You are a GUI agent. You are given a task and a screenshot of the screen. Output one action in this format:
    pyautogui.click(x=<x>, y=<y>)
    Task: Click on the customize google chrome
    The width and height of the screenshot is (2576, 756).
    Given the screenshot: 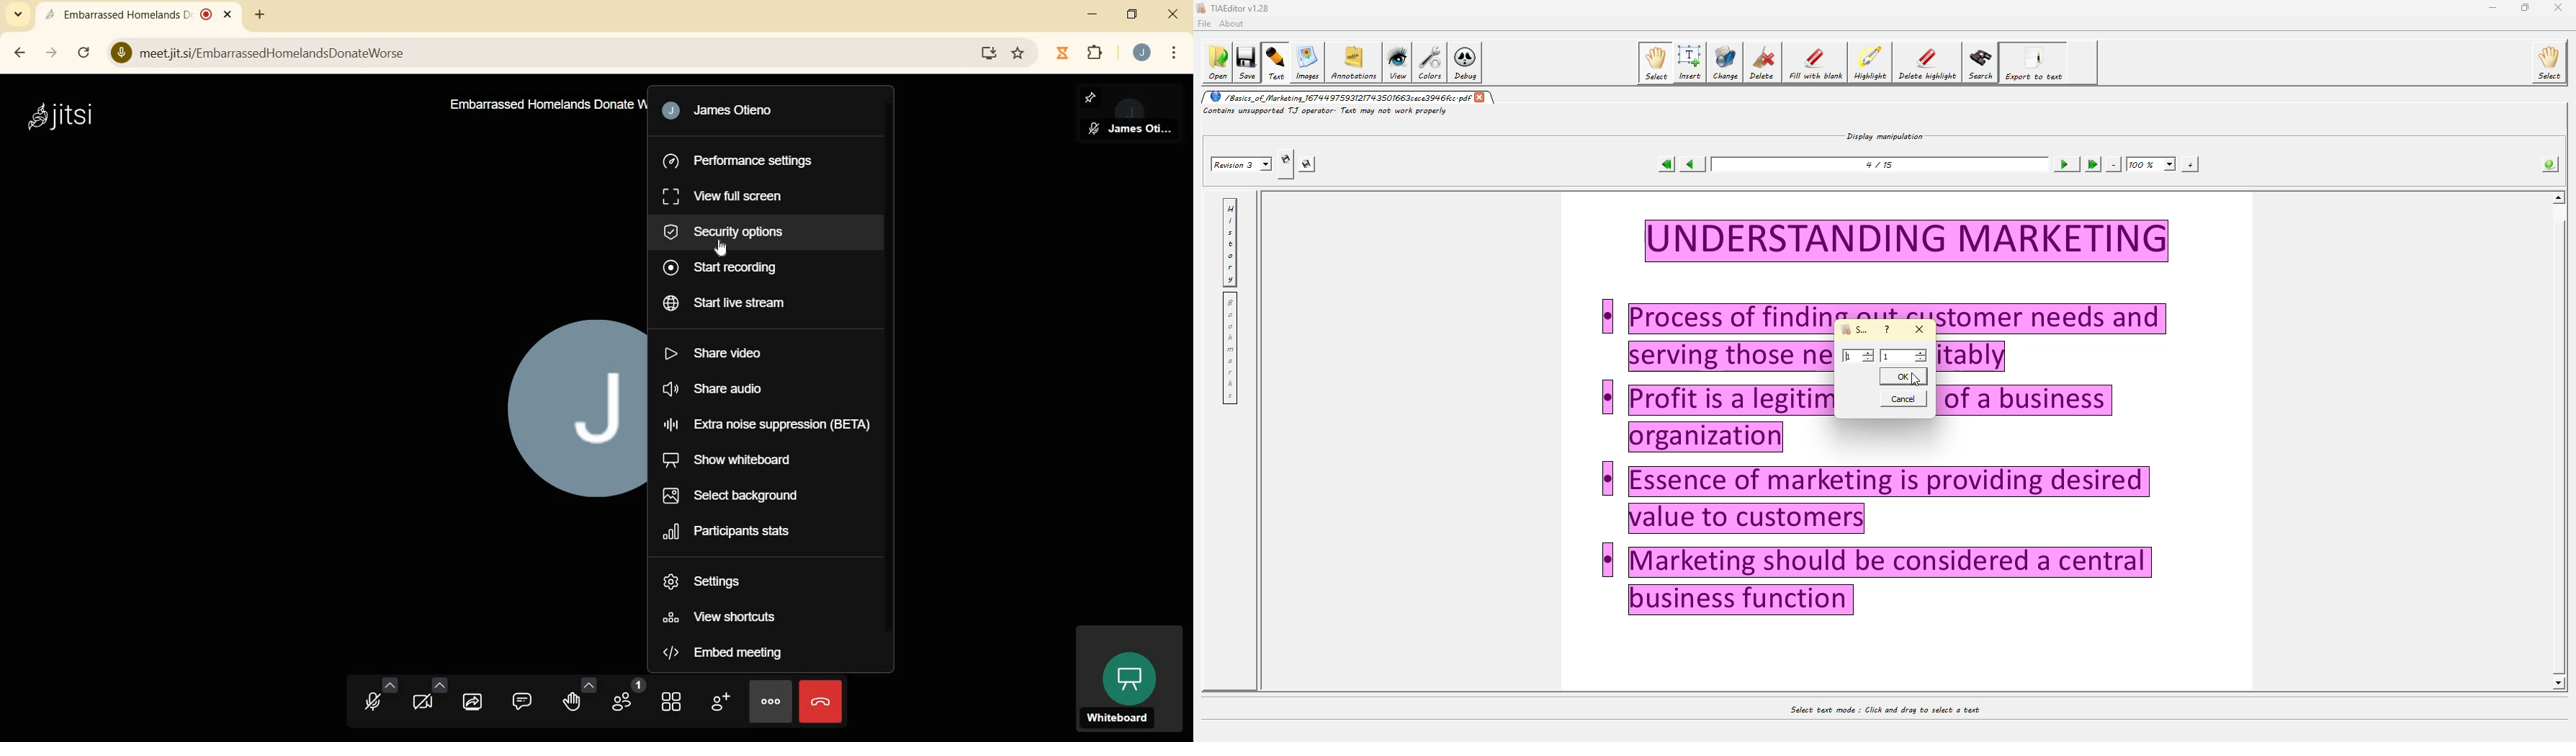 What is the action you would take?
    pyautogui.click(x=1174, y=53)
    